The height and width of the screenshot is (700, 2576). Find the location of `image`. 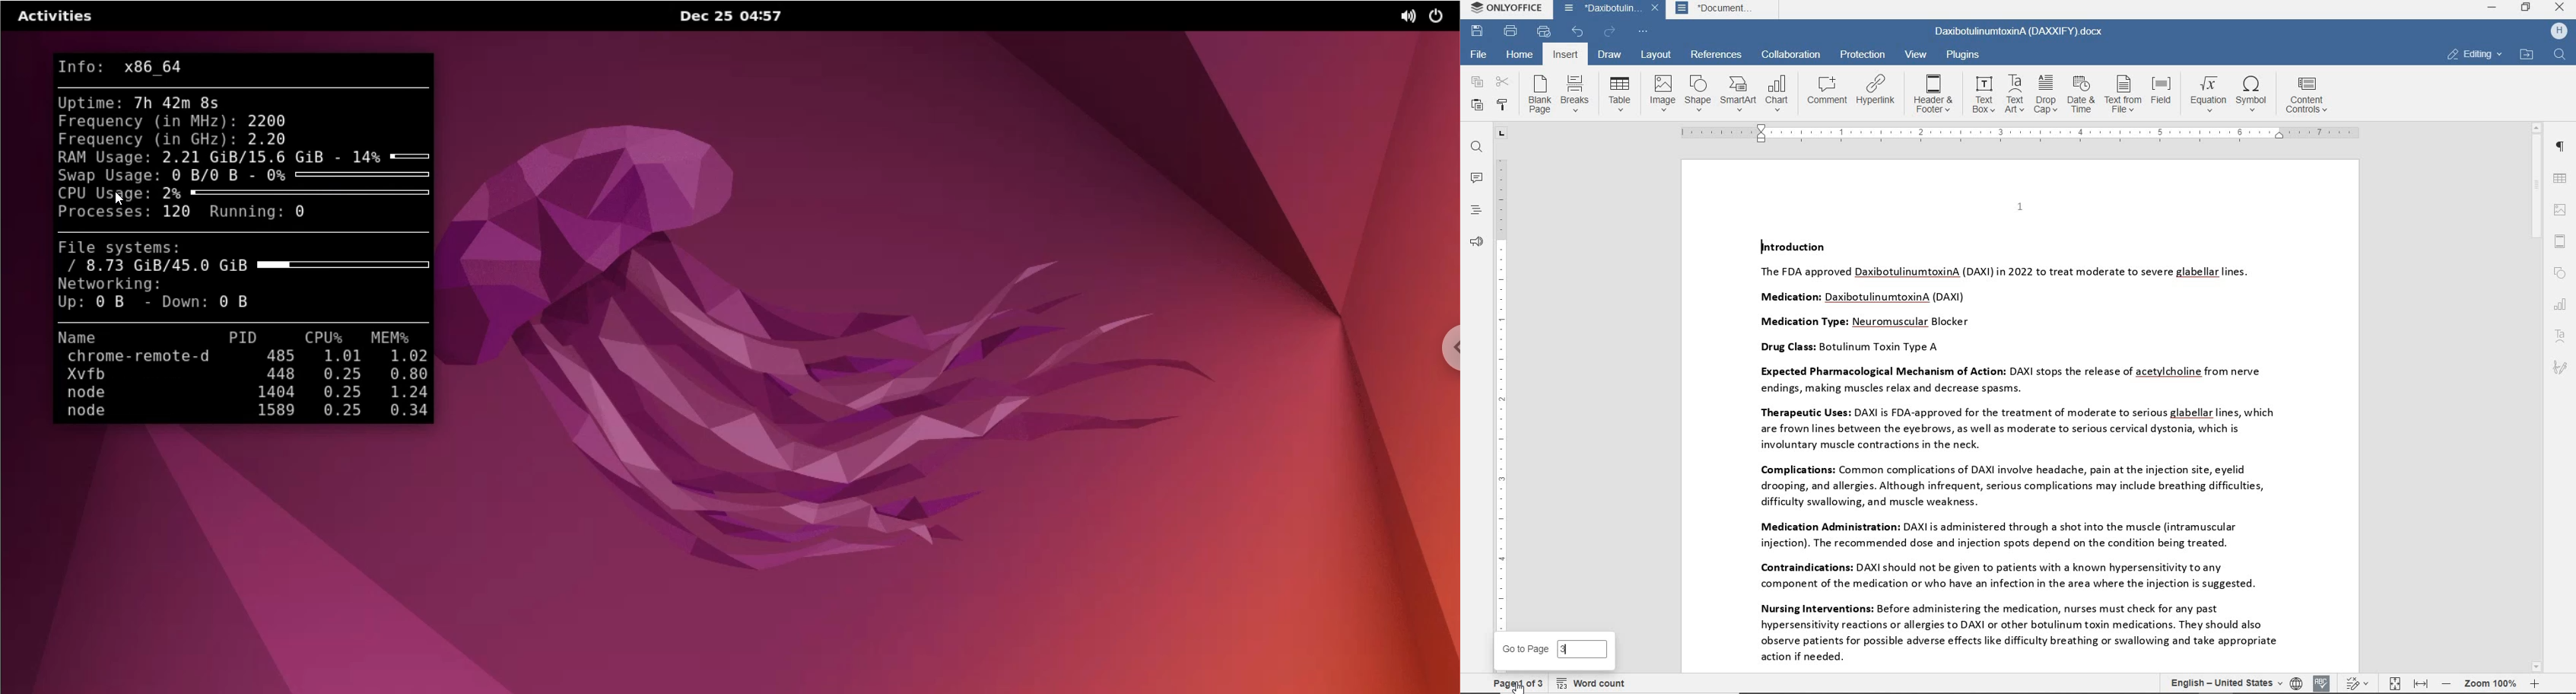

image is located at coordinates (2562, 209).